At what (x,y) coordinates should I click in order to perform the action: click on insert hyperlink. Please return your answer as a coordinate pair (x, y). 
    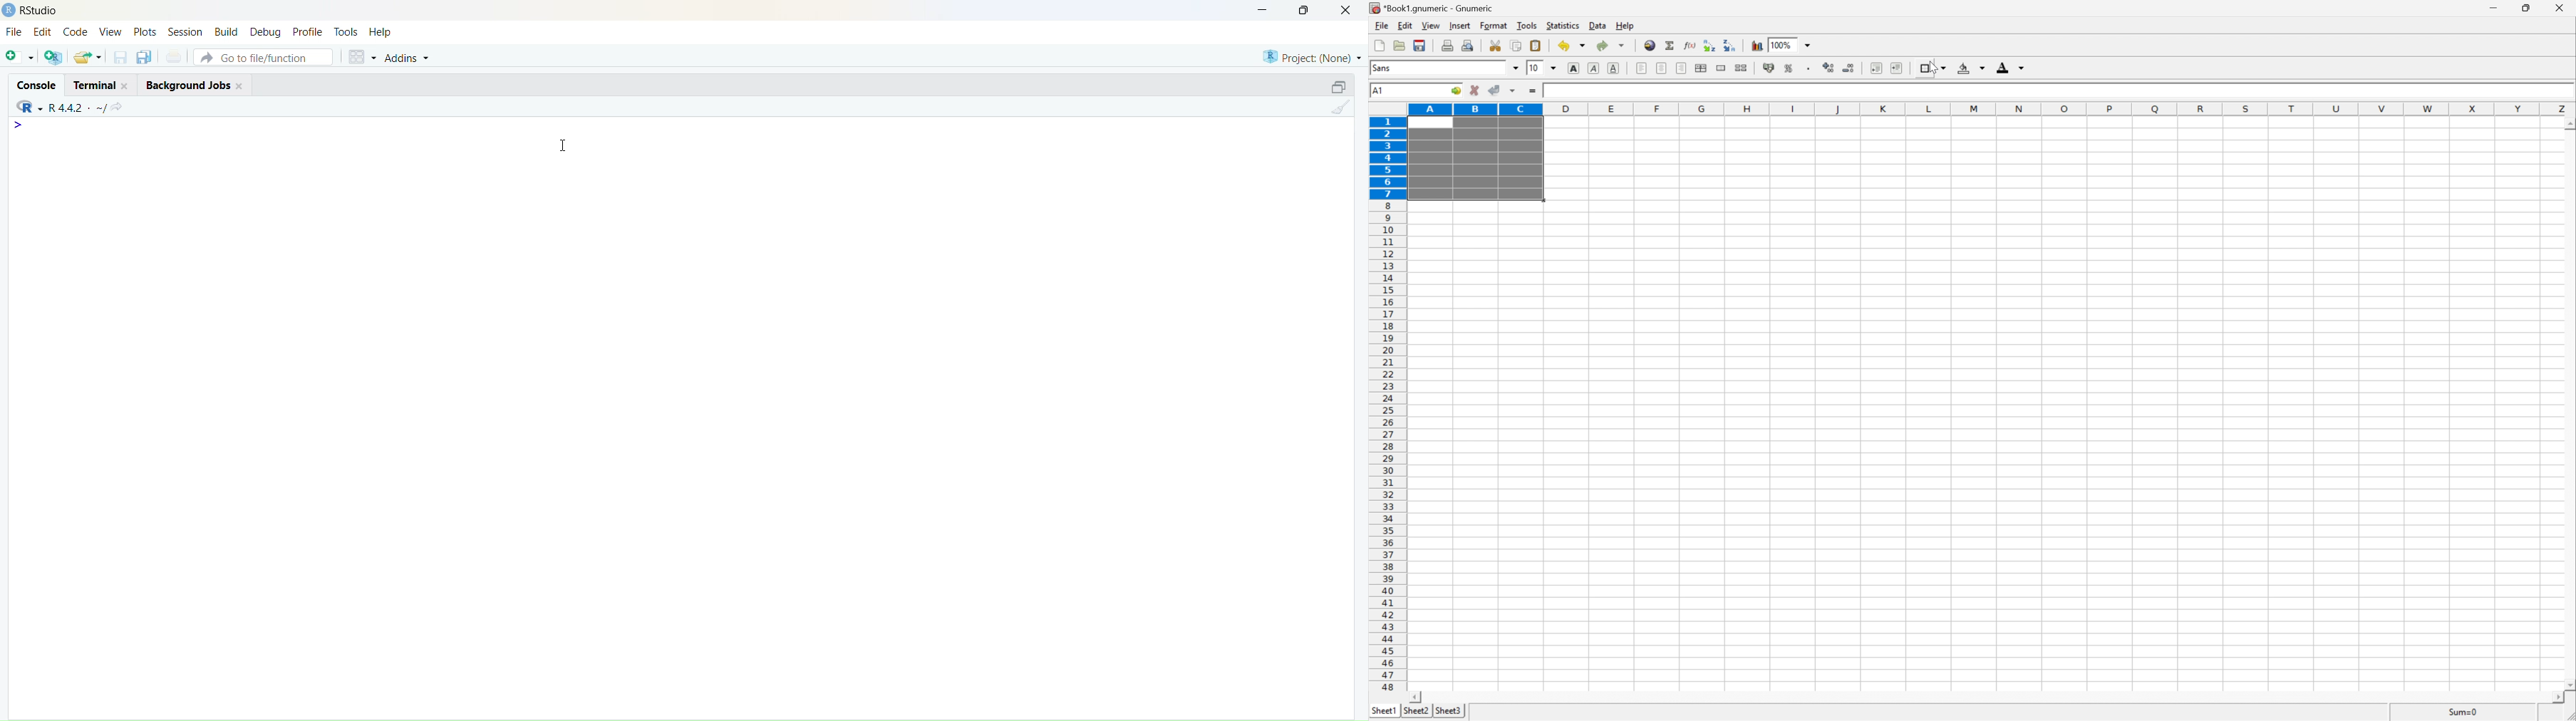
    Looking at the image, I should click on (1649, 44).